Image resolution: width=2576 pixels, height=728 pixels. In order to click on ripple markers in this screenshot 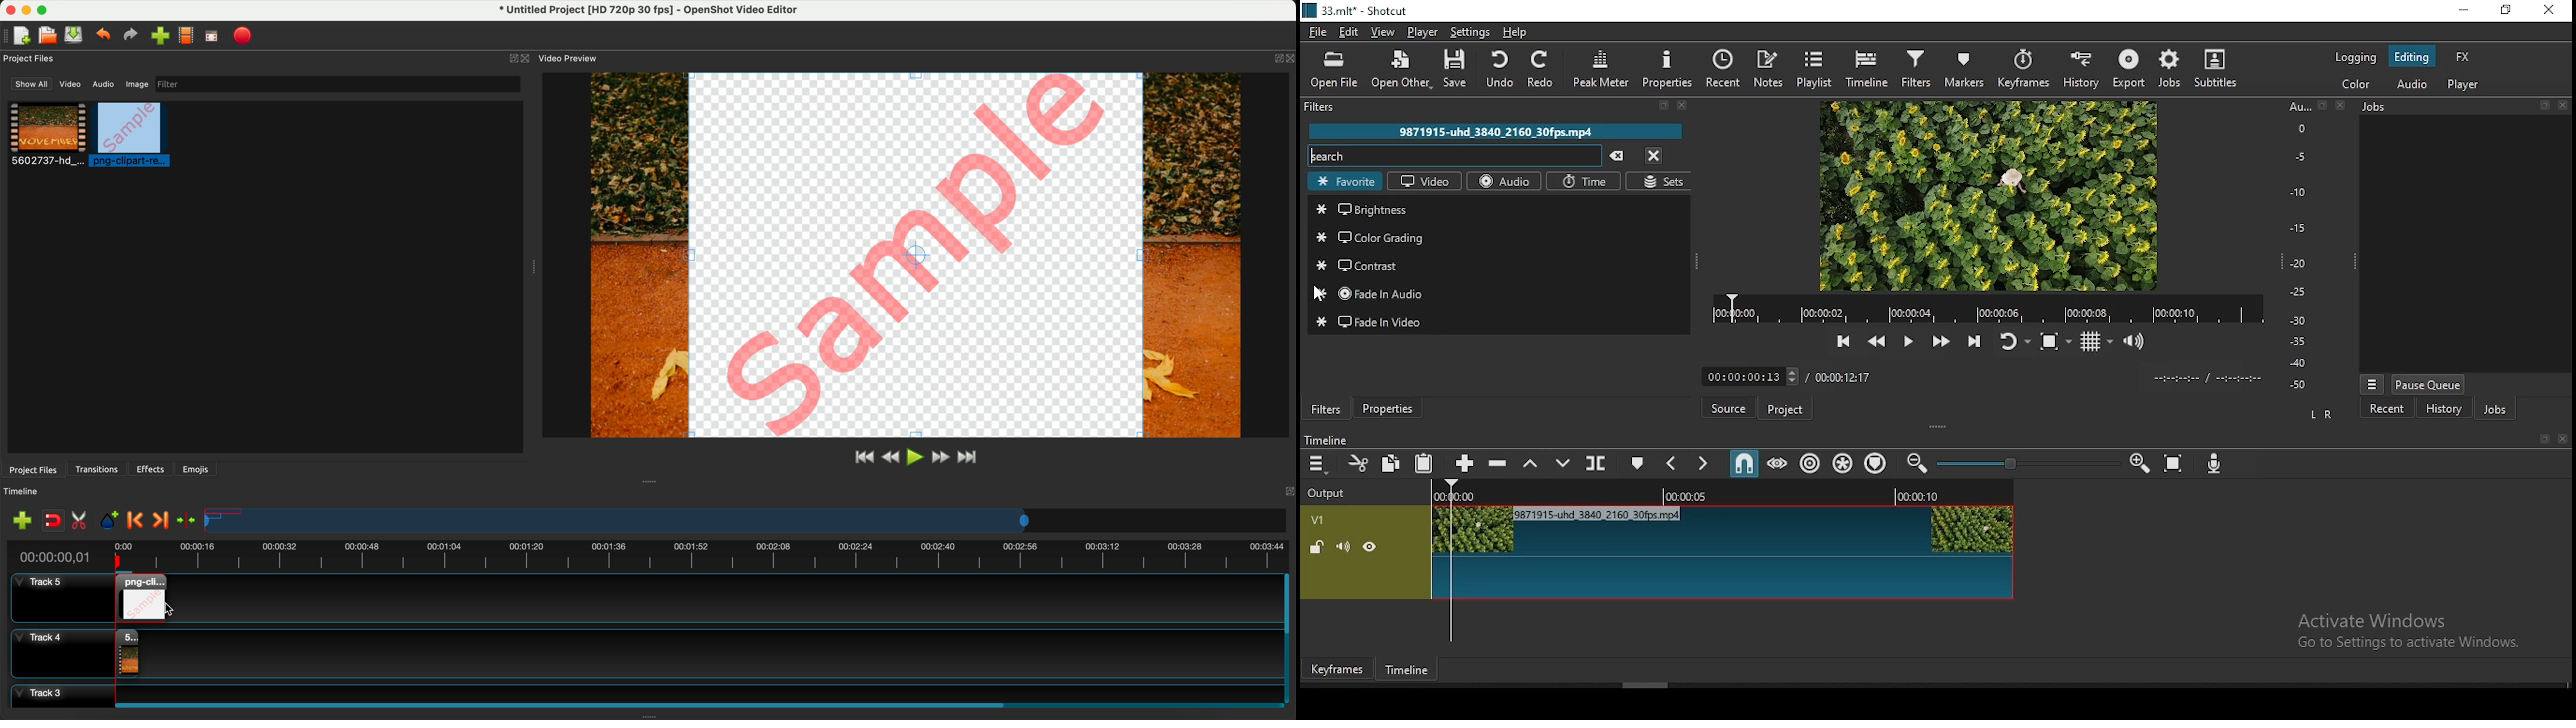, I will do `click(1842, 462)`.